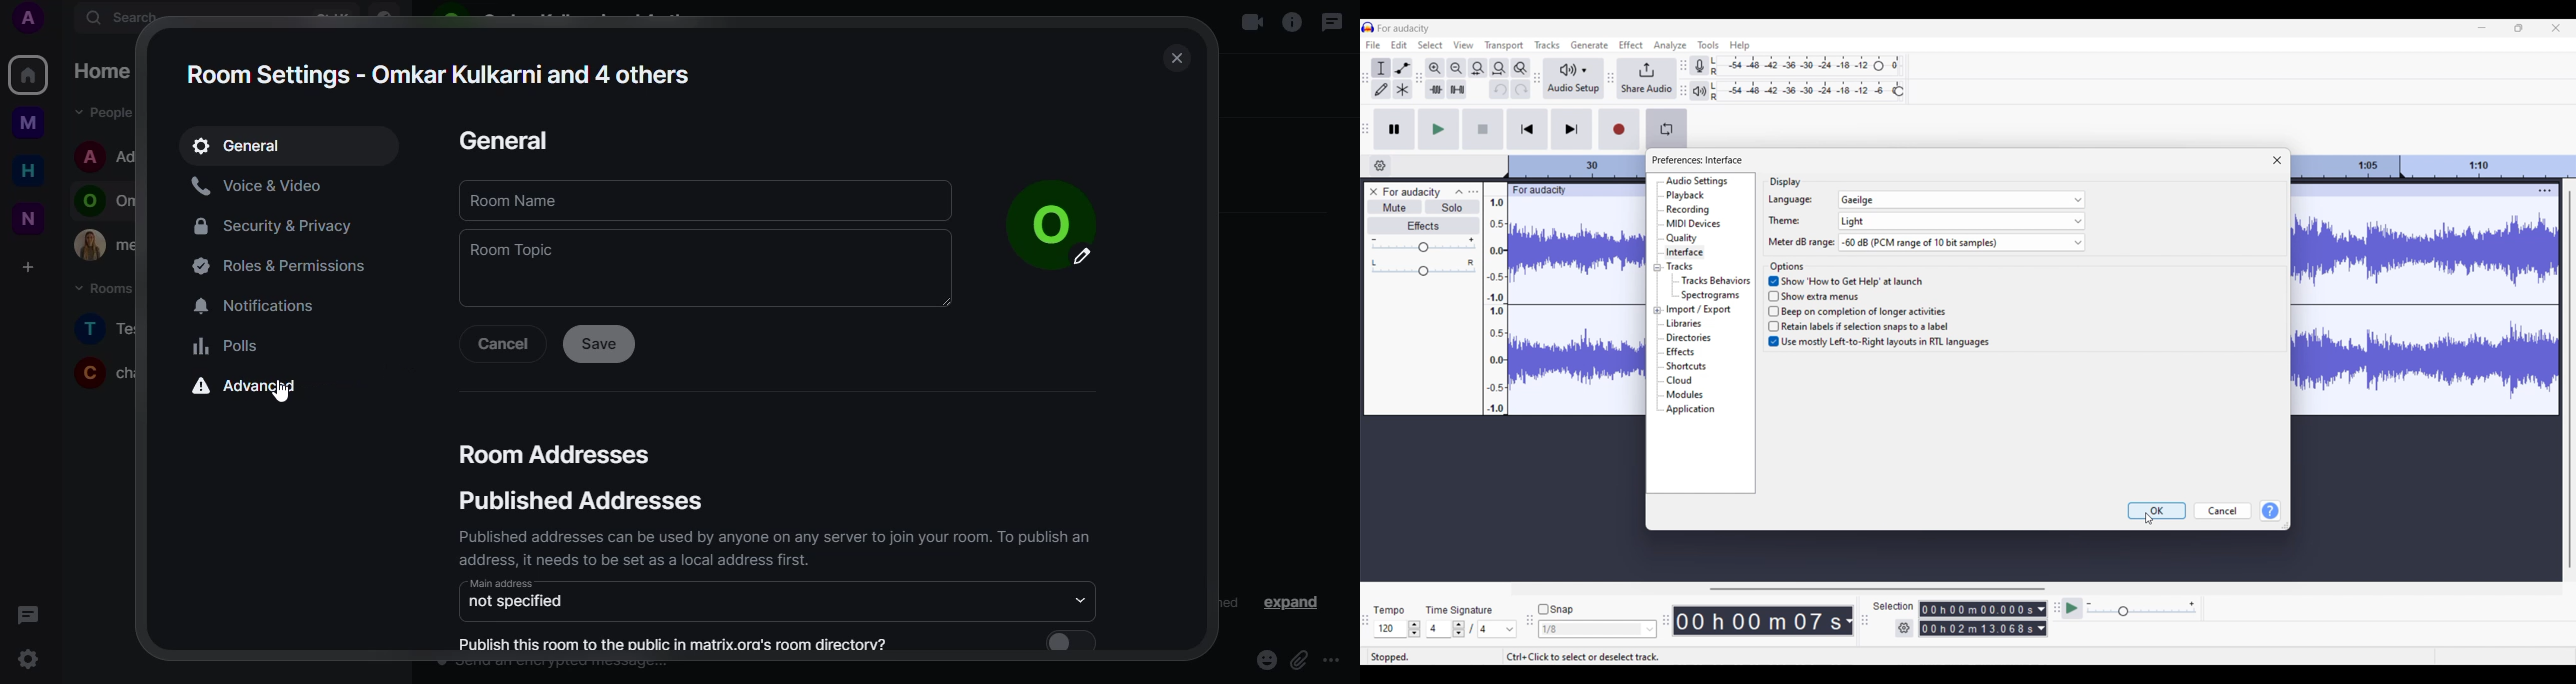  I want to click on Zoom in, so click(1435, 68).